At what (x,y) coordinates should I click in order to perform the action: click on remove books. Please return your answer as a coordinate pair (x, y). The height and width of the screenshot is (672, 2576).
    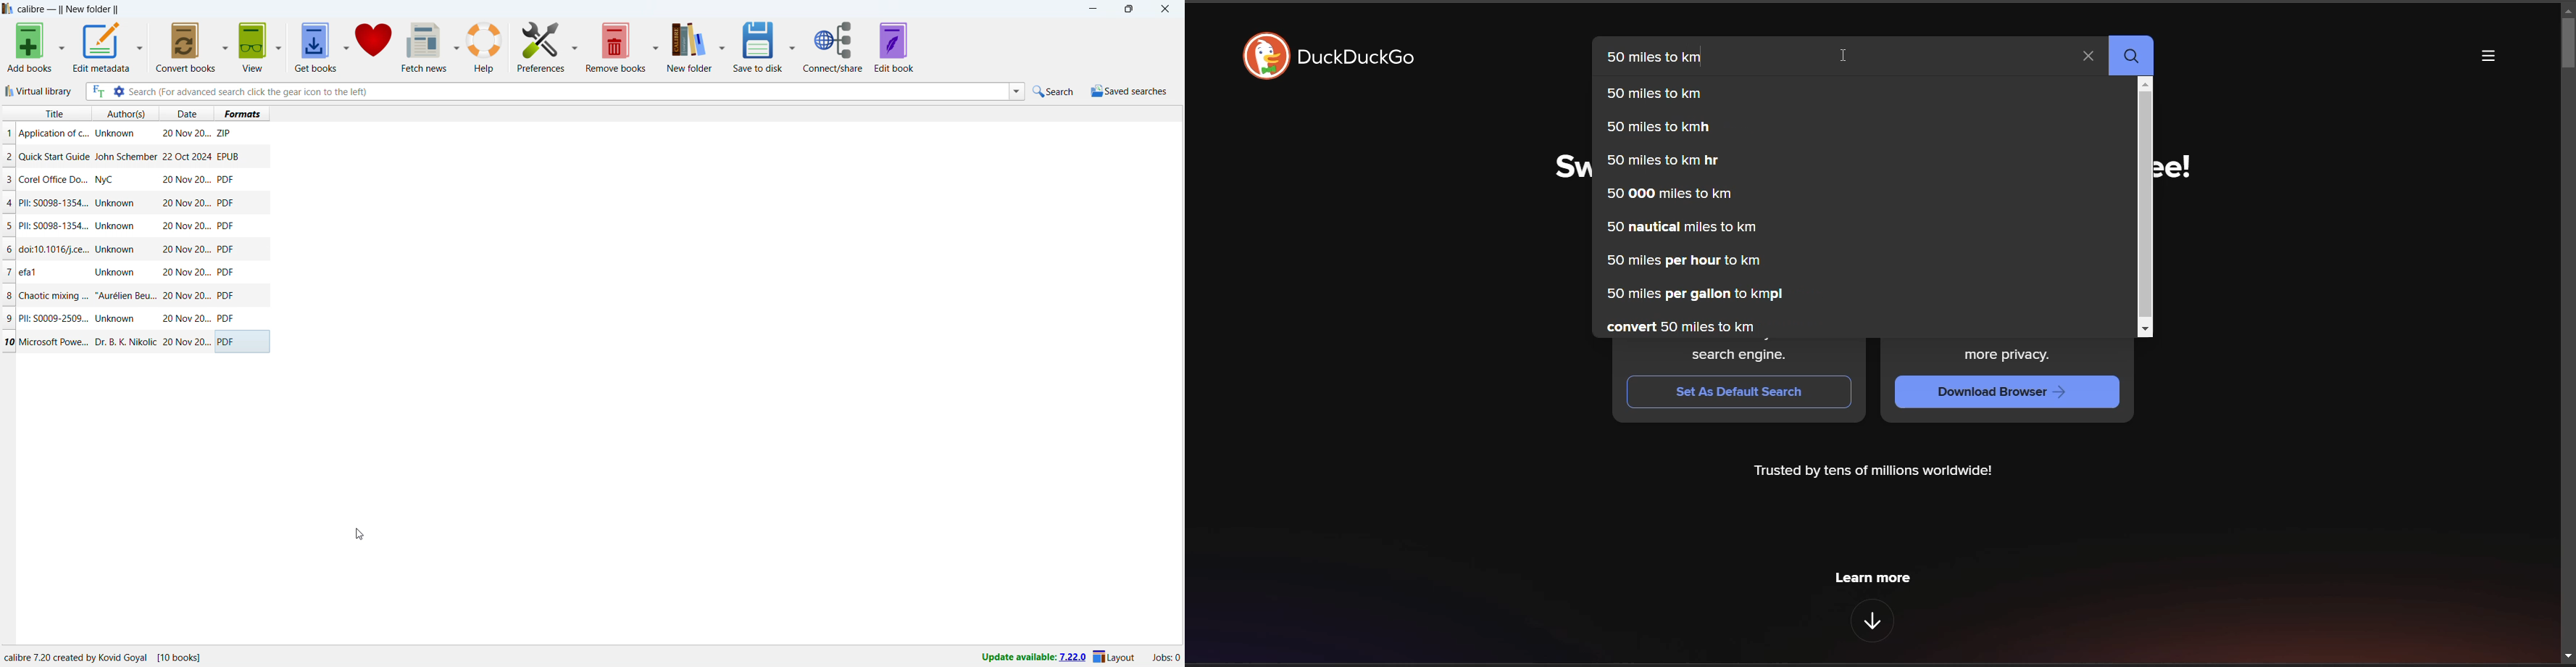
    Looking at the image, I should click on (616, 47).